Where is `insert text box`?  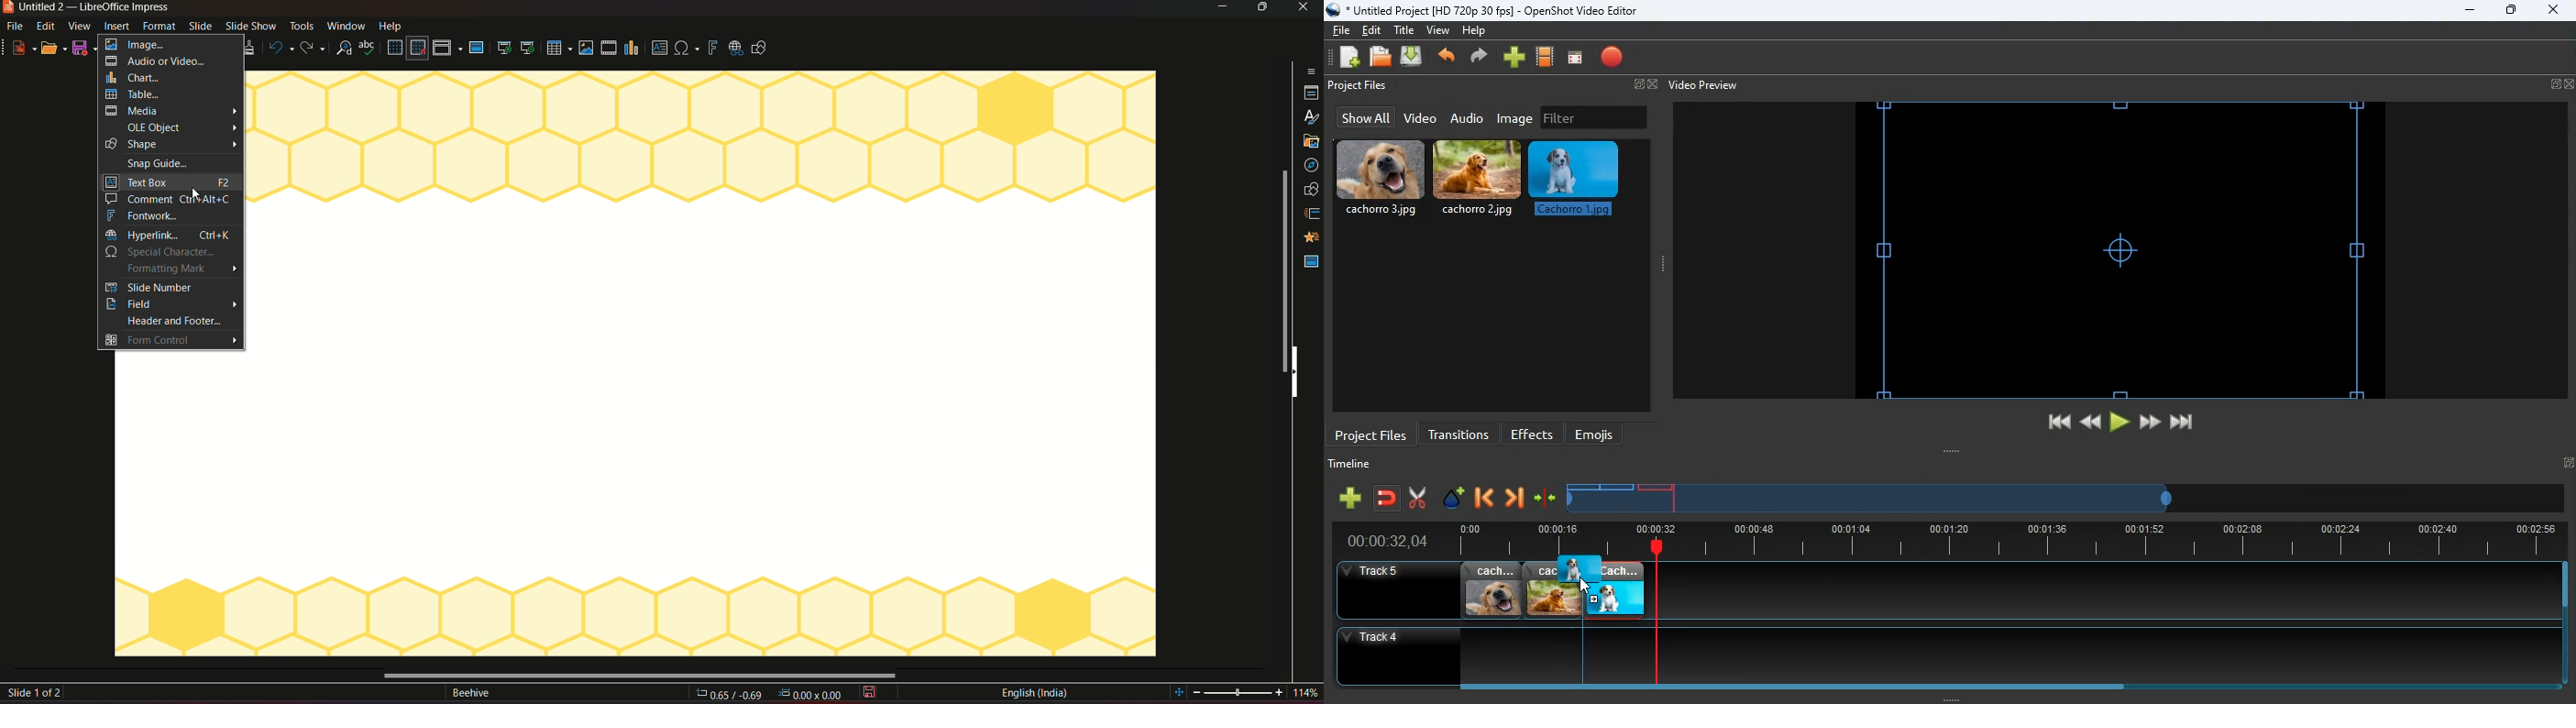
insert text box is located at coordinates (658, 48).